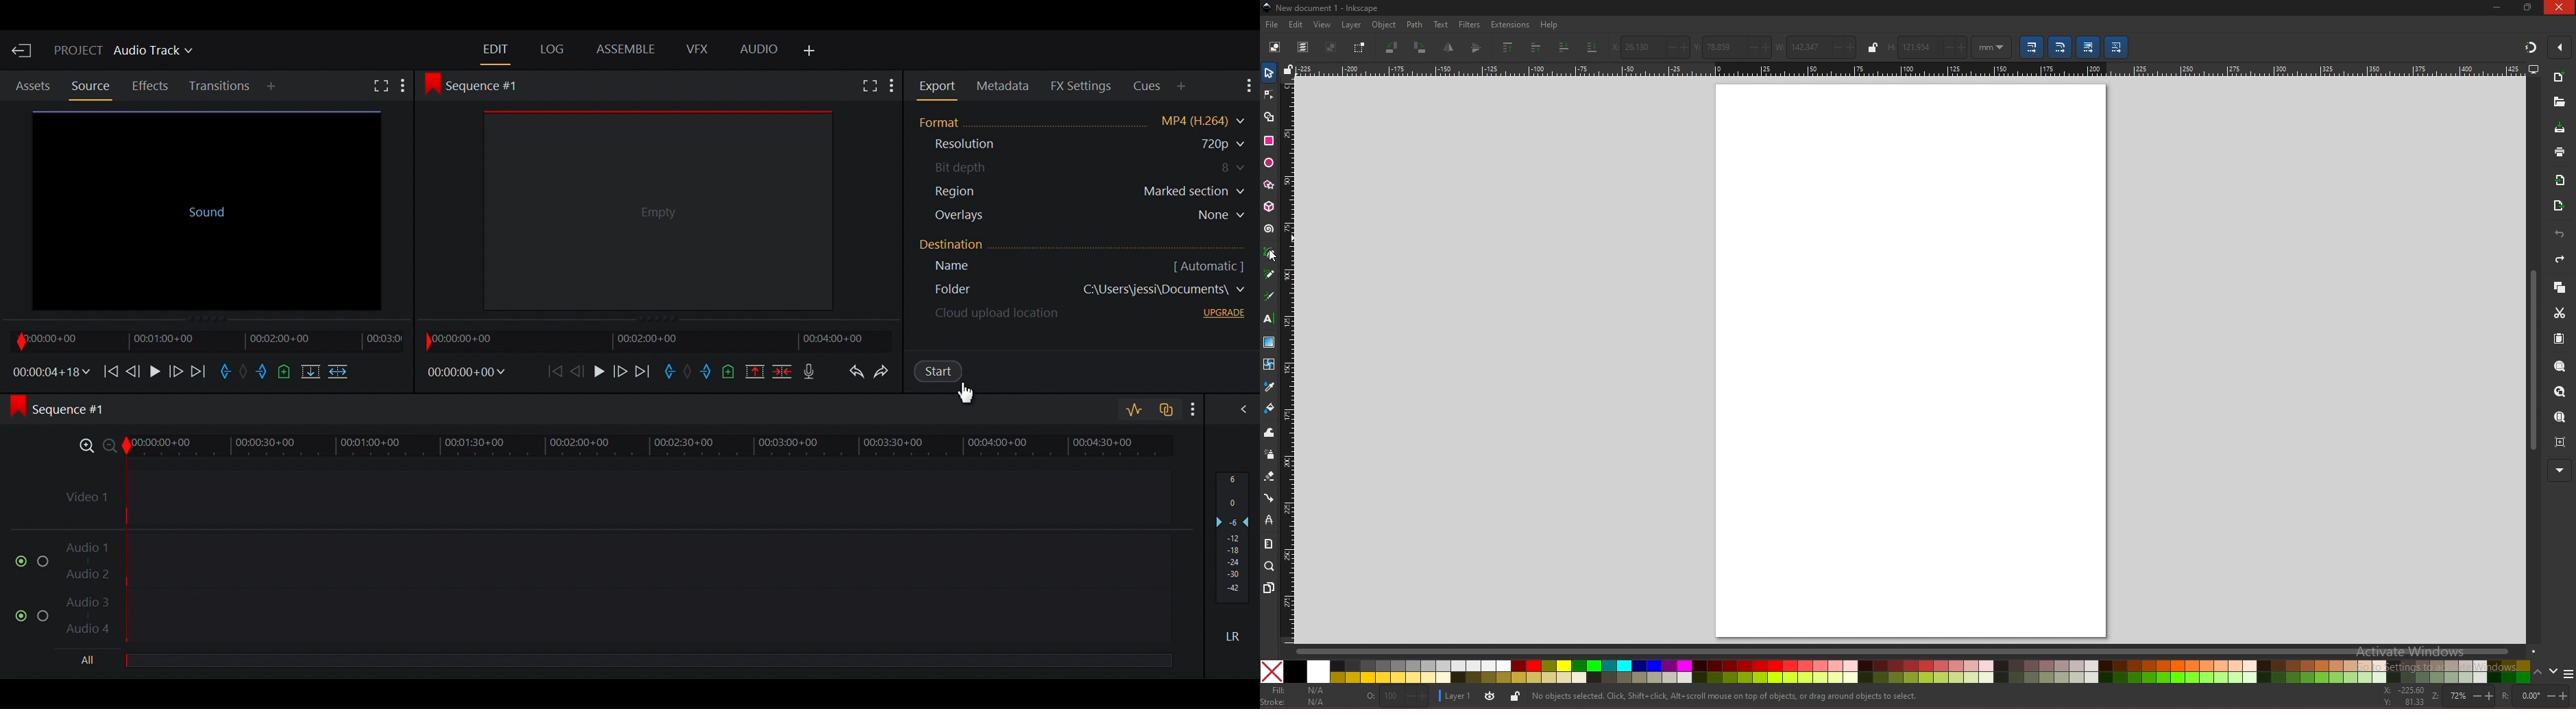 The width and height of the screenshot is (2576, 728). I want to click on dropper, so click(1269, 387).